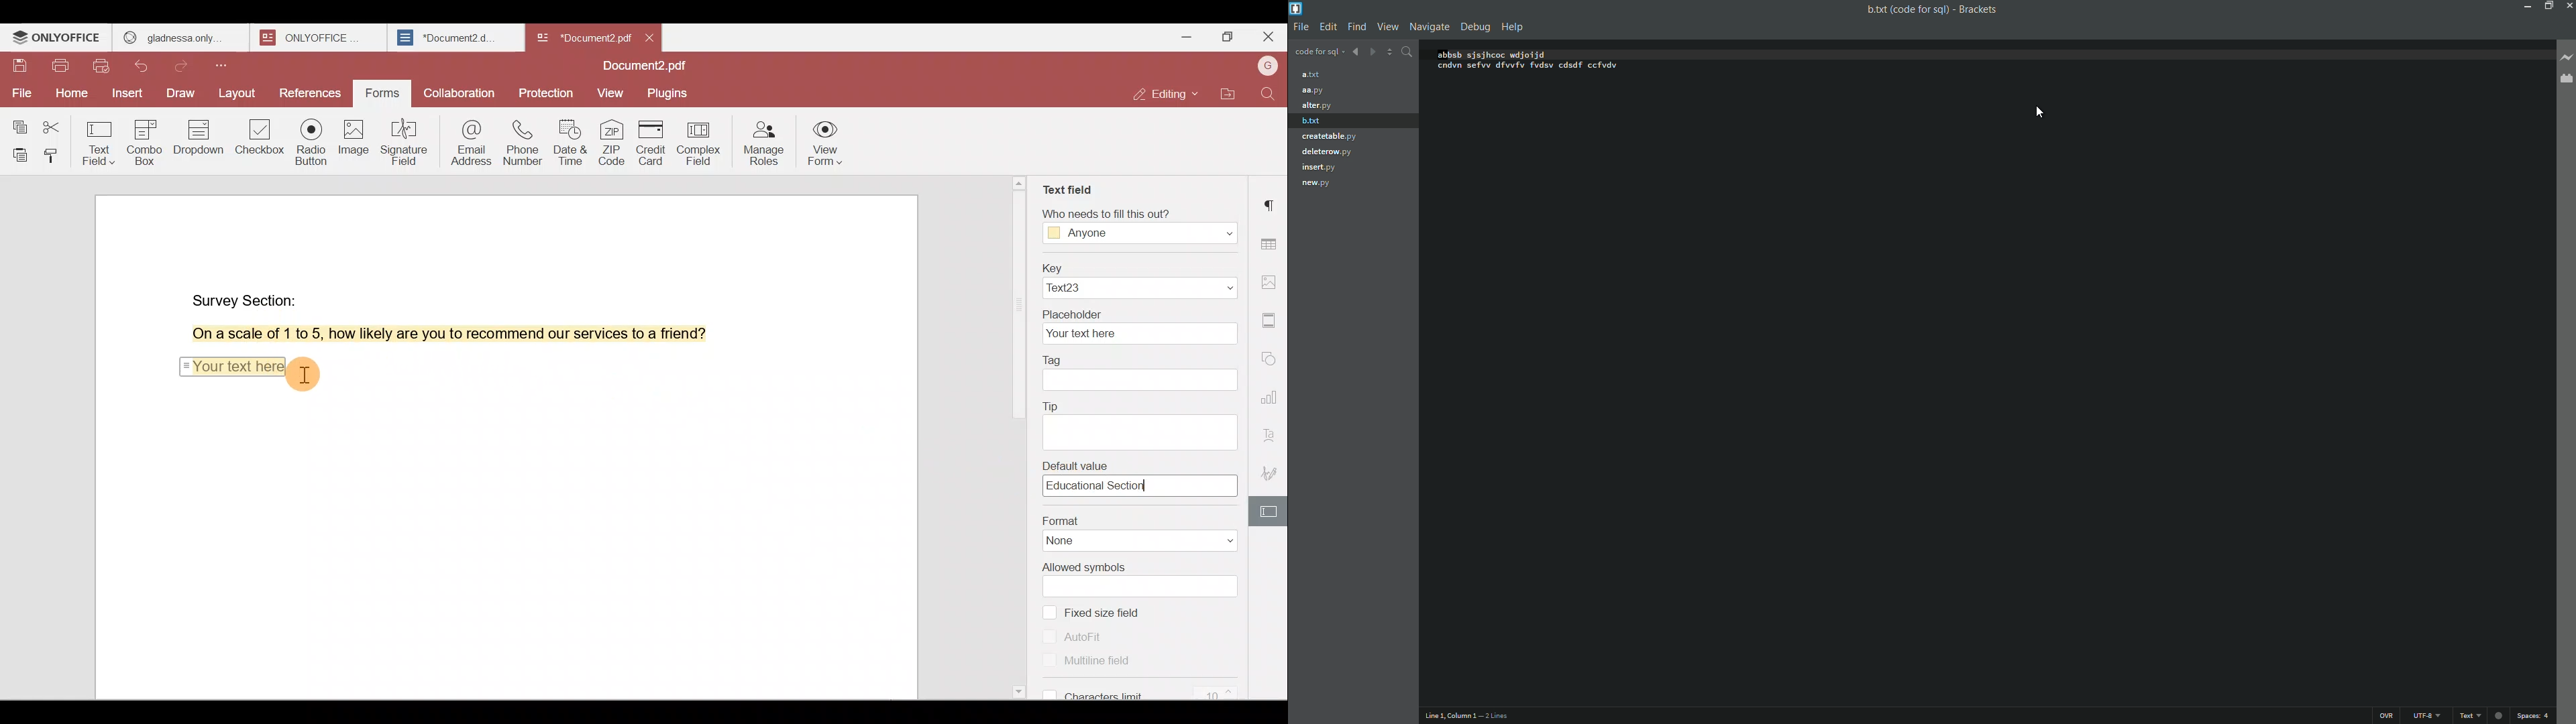 The height and width of the screenshot is (728, 2576). Describe the element at coordinates (1273, 390) in the screenshot. I see `Chart settings` at that location.